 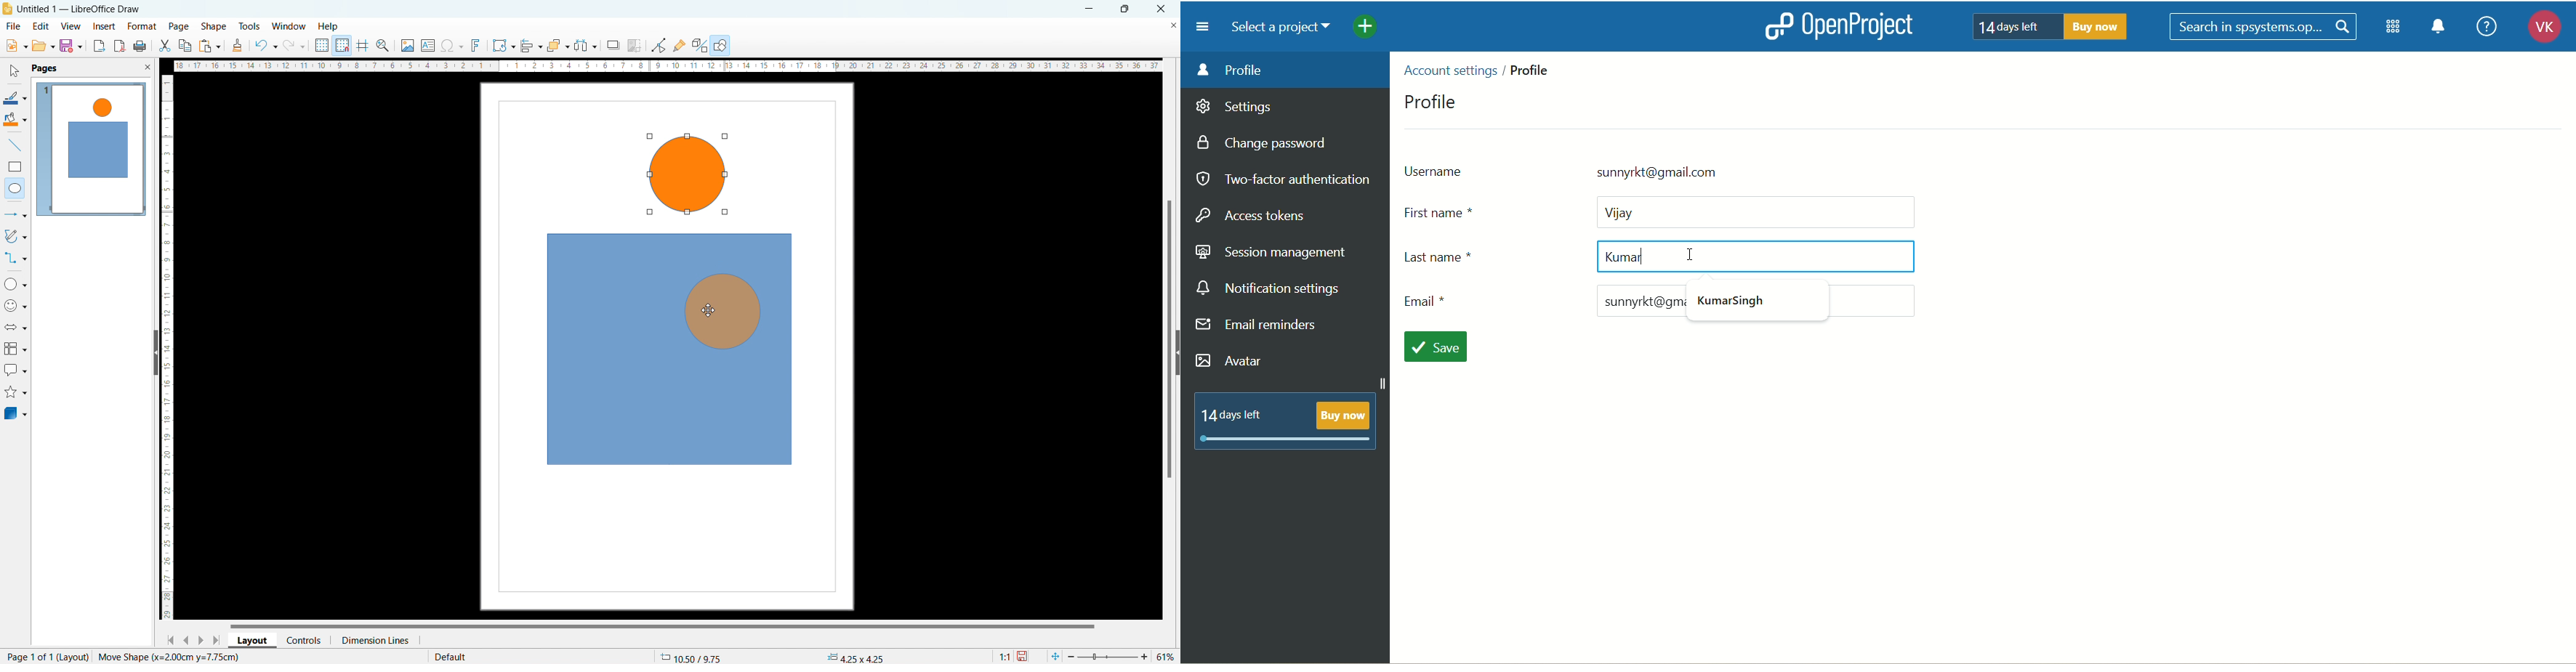 What do you see at coordinates (660, 44) in the screenshot?
I see `toggle point edit mode` at bounding box center [660, 44].